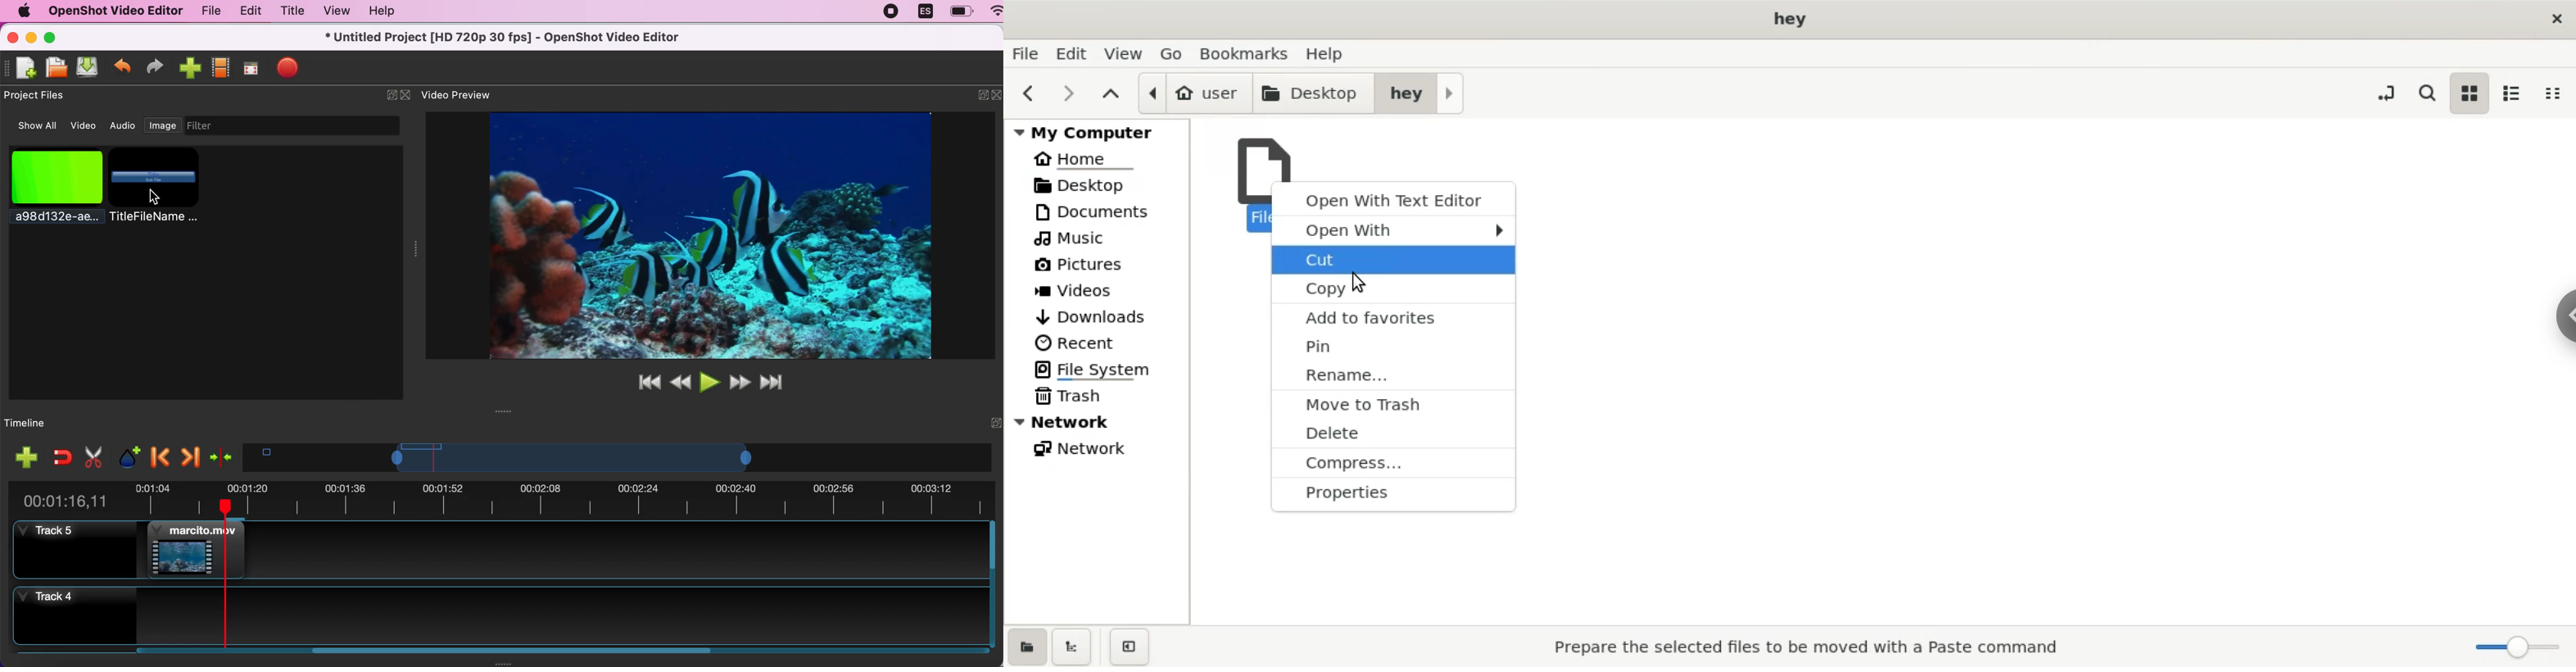 This screenshot has height=672, width=2576. I want to click on timeline, so click(607, 457).